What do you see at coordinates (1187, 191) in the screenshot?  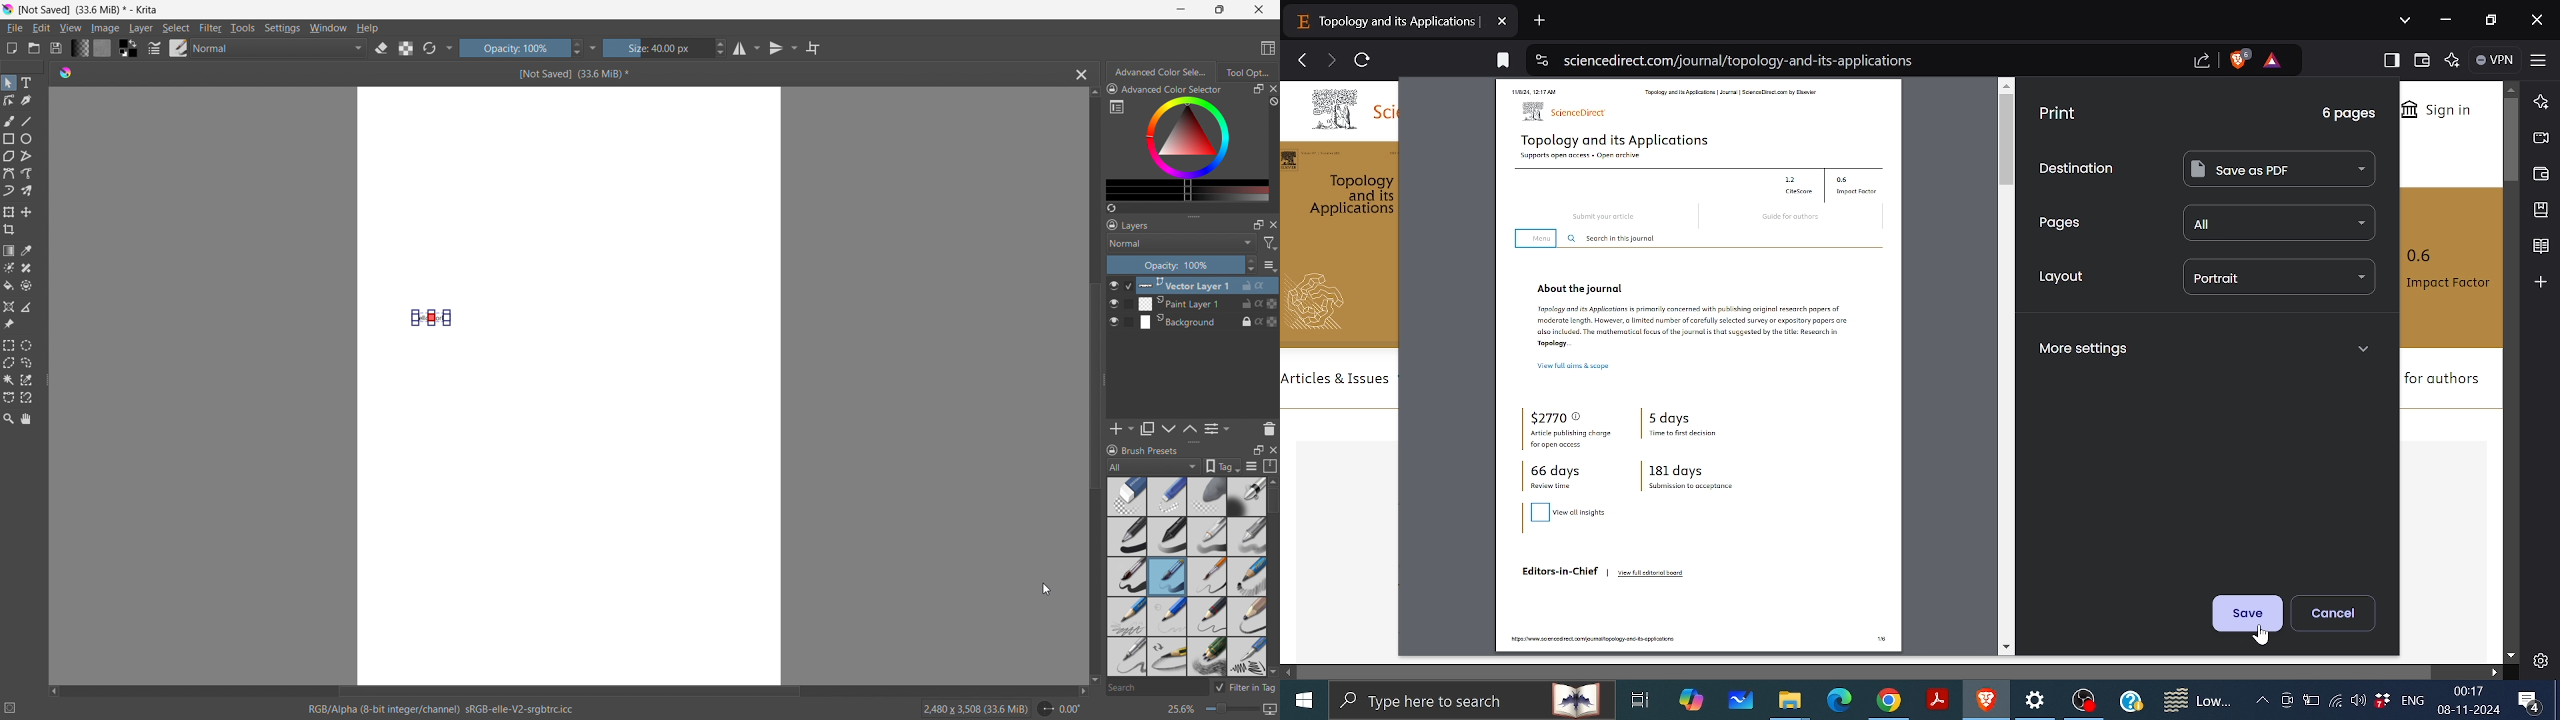 I see `more colors` at bounding box center [1187, 191].